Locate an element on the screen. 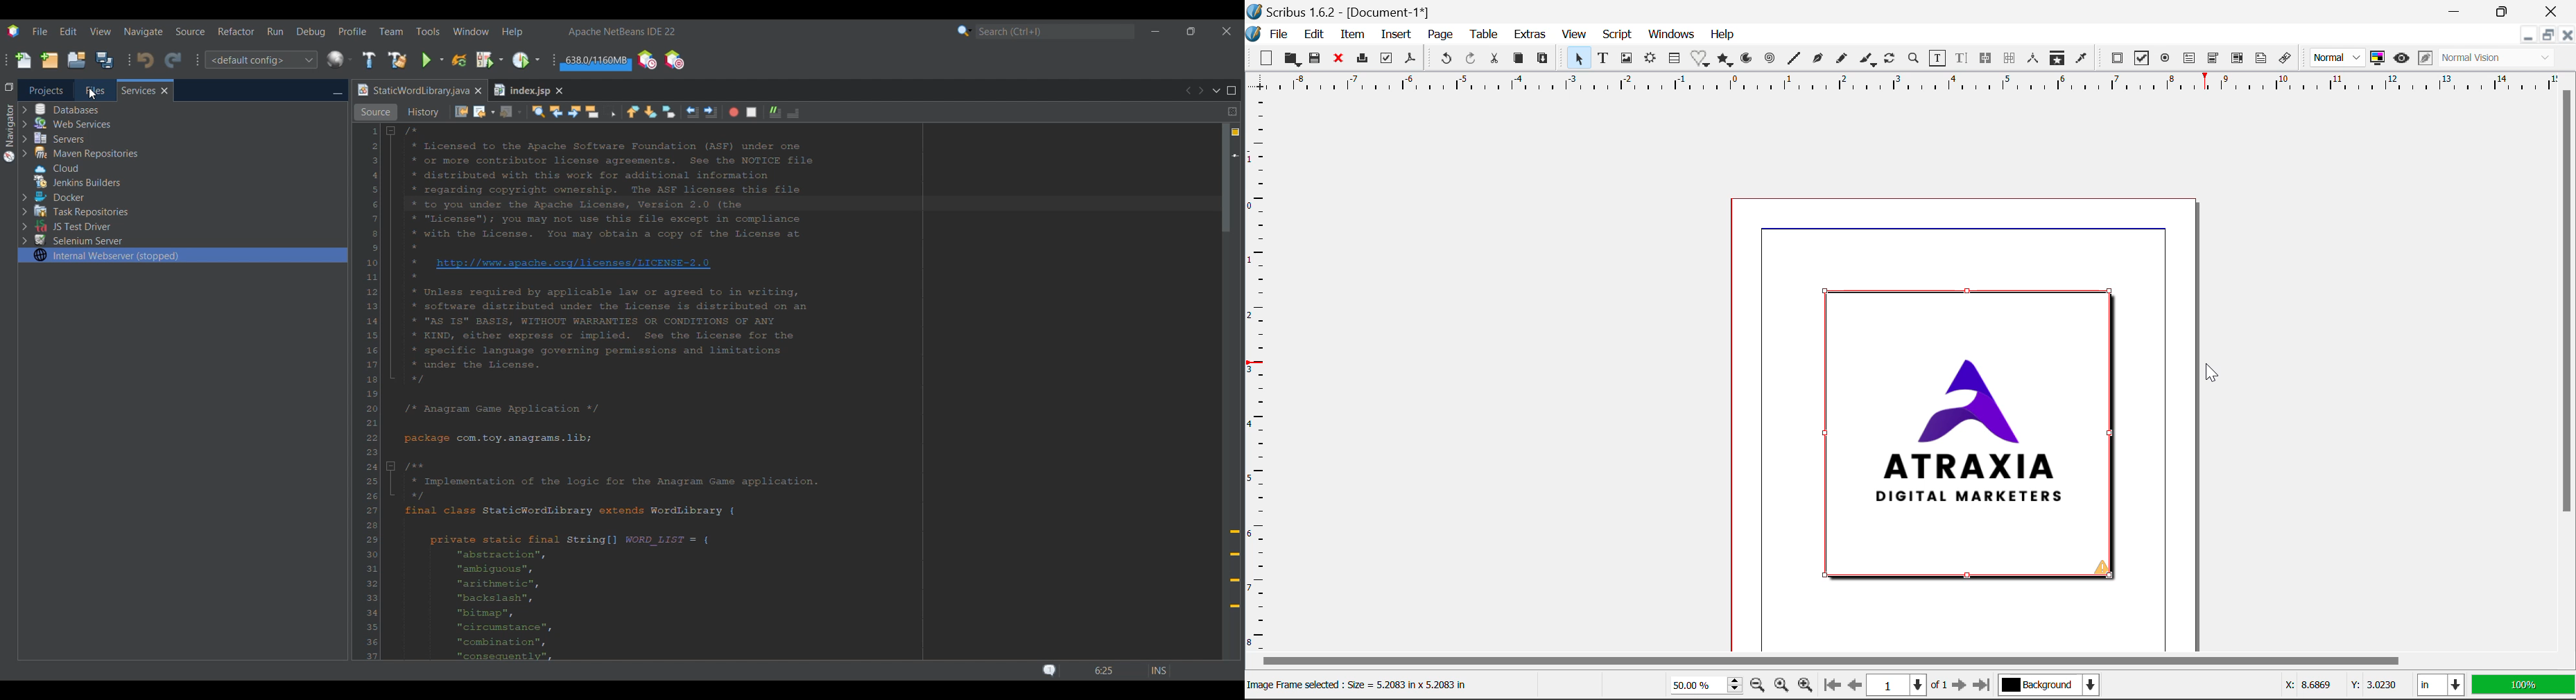 The height and width of the screenshot is (700, 2576). Calligraphic Line is located at coordinates (1869, 61).